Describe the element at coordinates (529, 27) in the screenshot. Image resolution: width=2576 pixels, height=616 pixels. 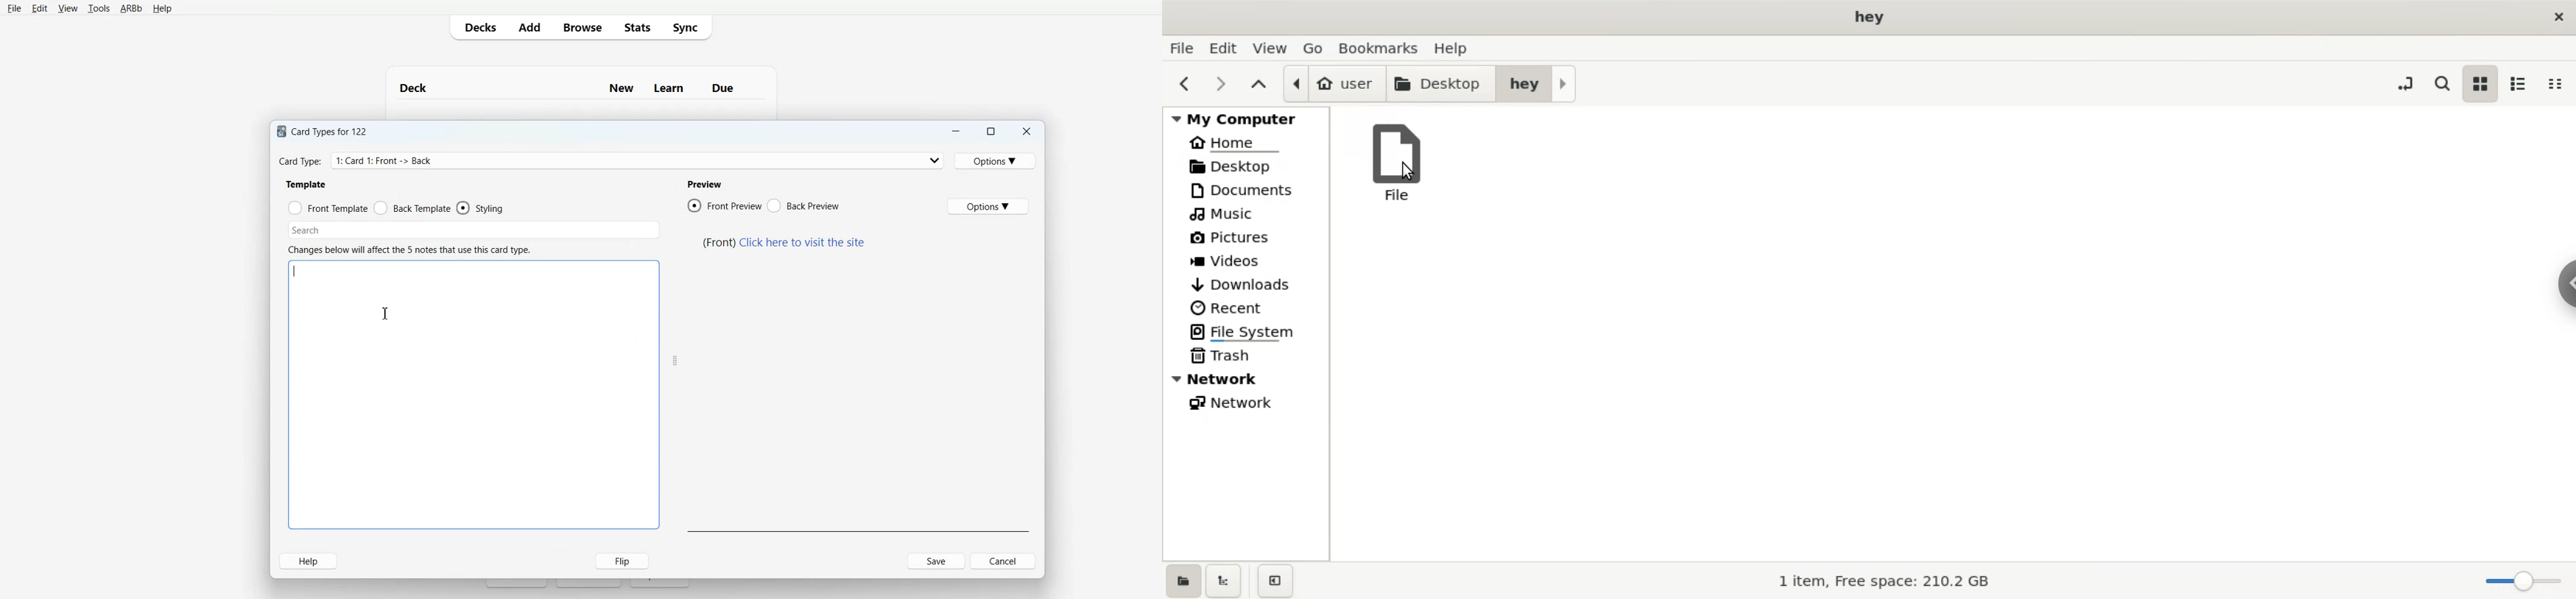
I see `Add` at that location.